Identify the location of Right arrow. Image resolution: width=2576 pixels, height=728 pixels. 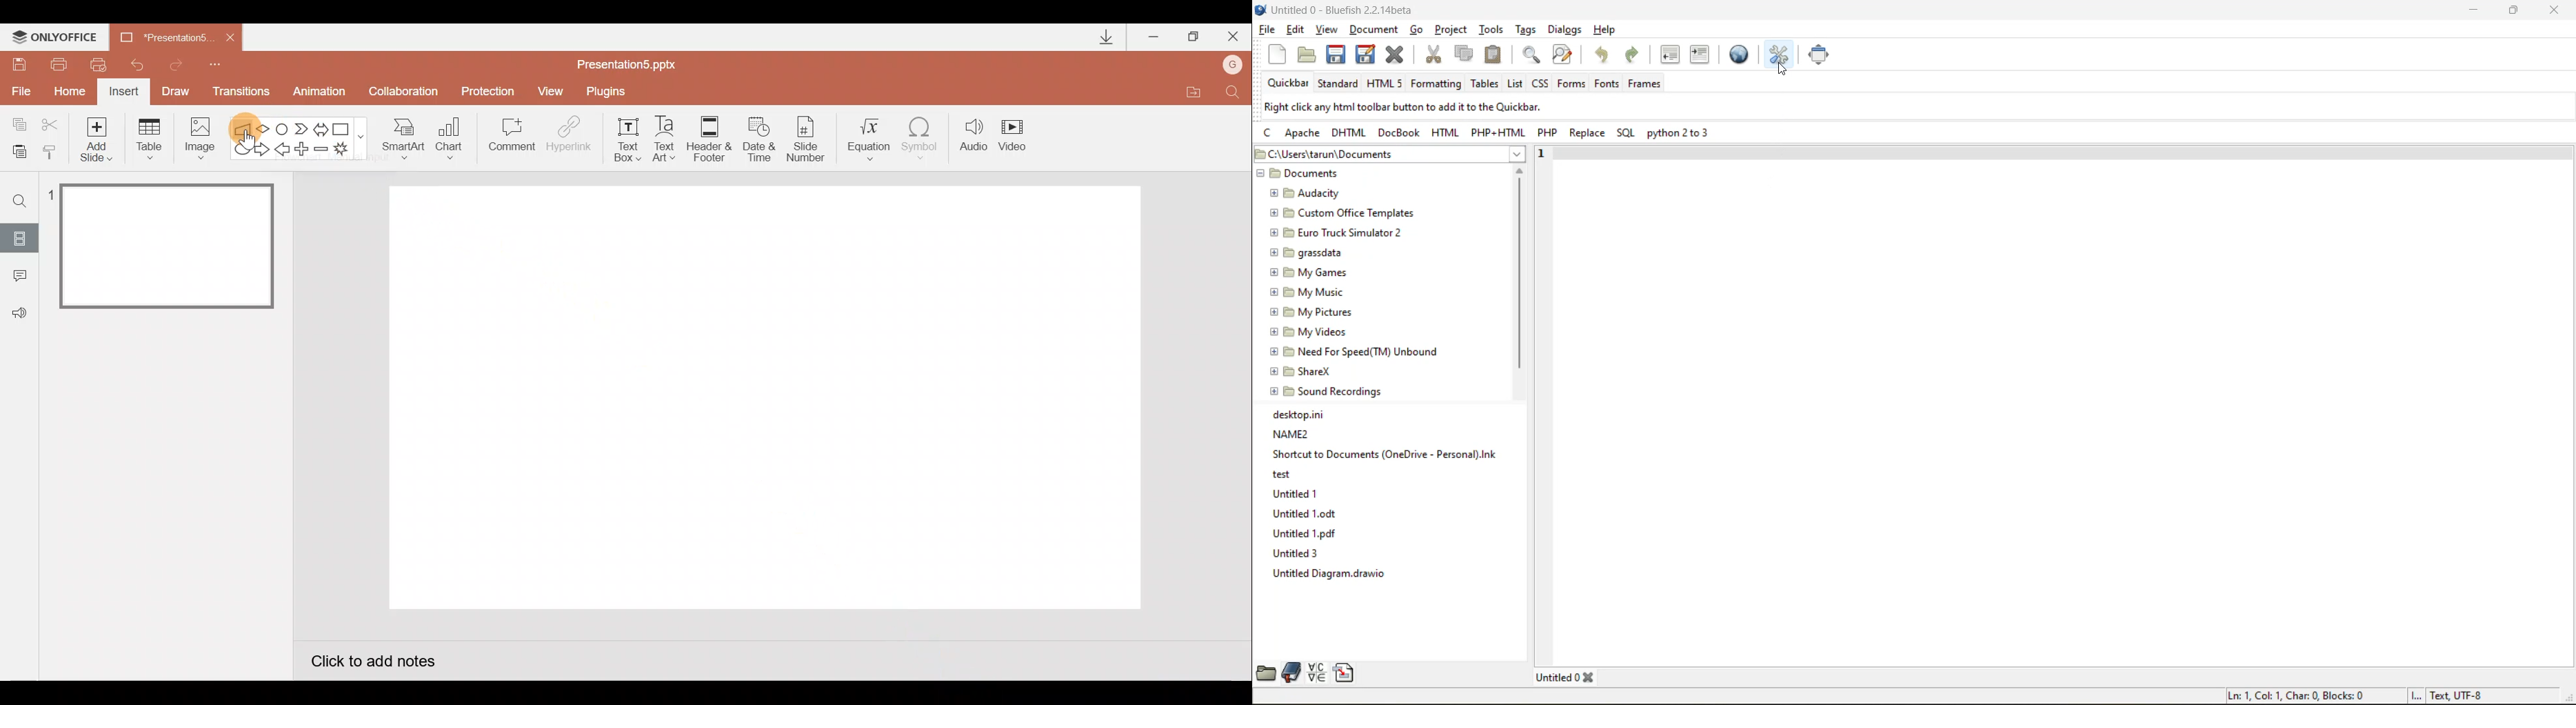
(264, 148).